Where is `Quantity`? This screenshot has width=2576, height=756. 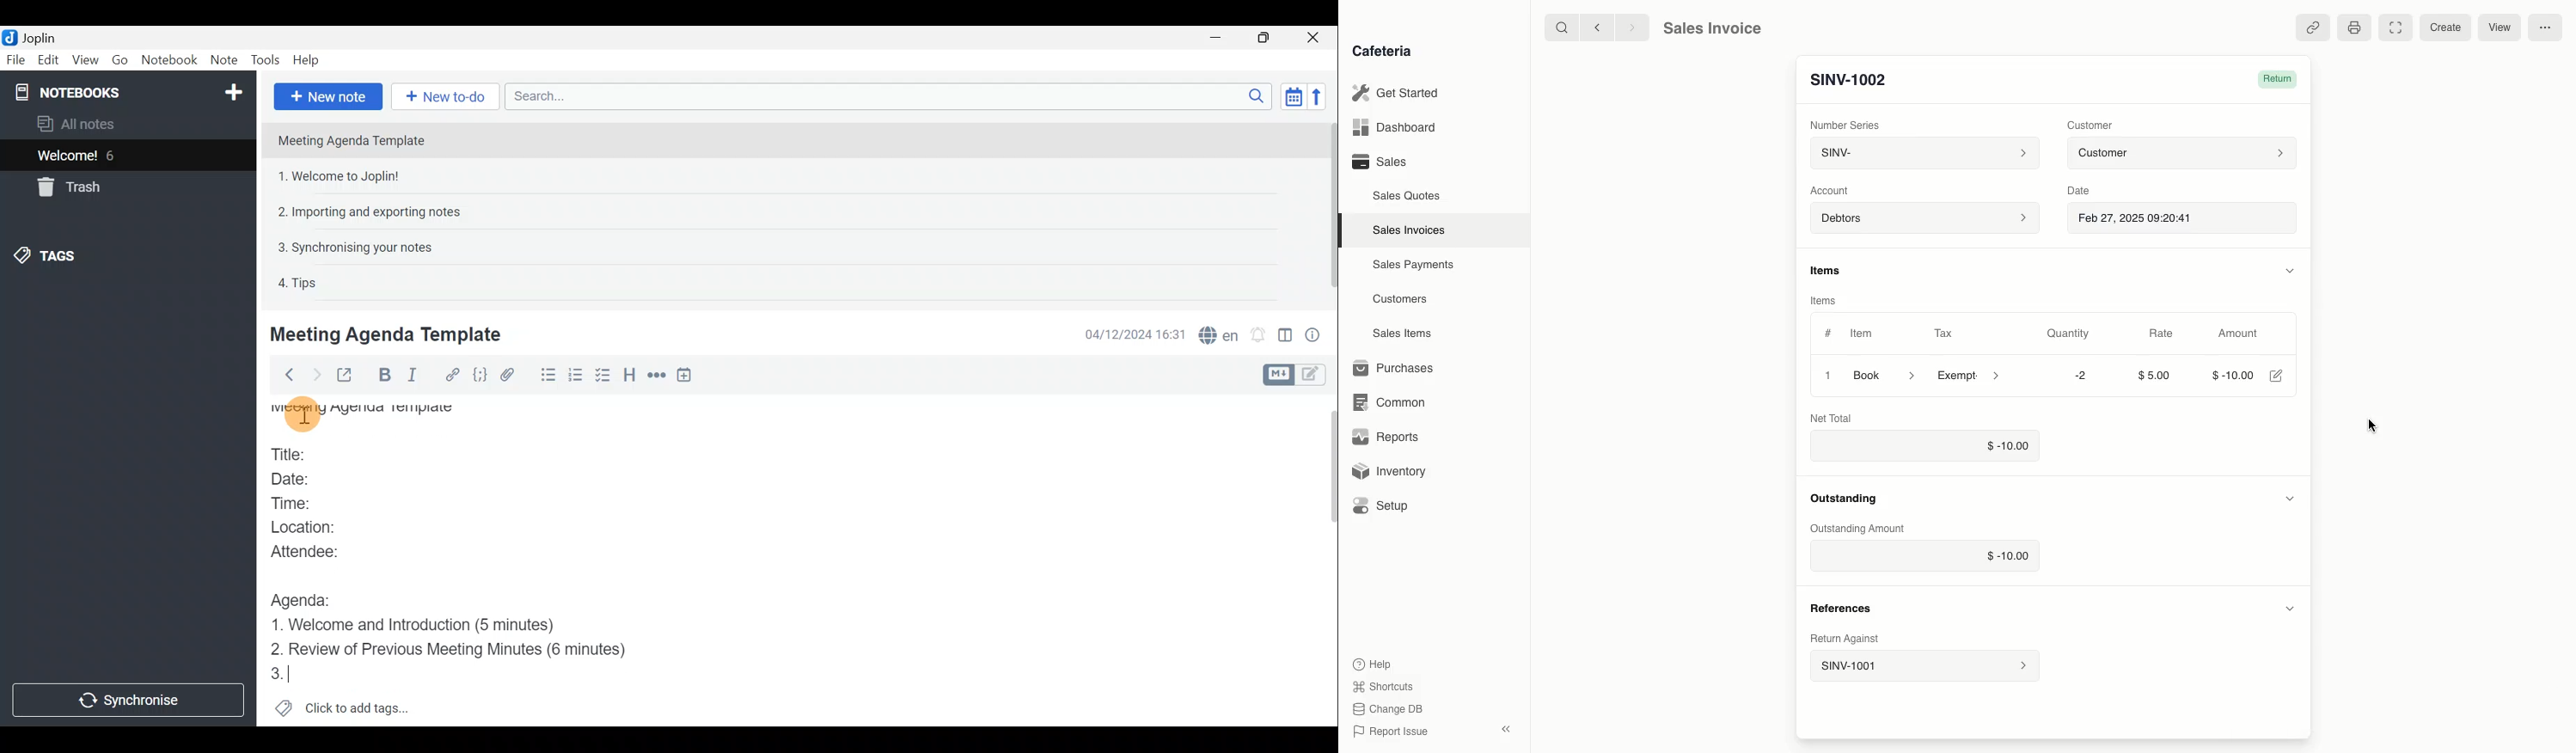
Quantity is located at coordinates (2068, 334).